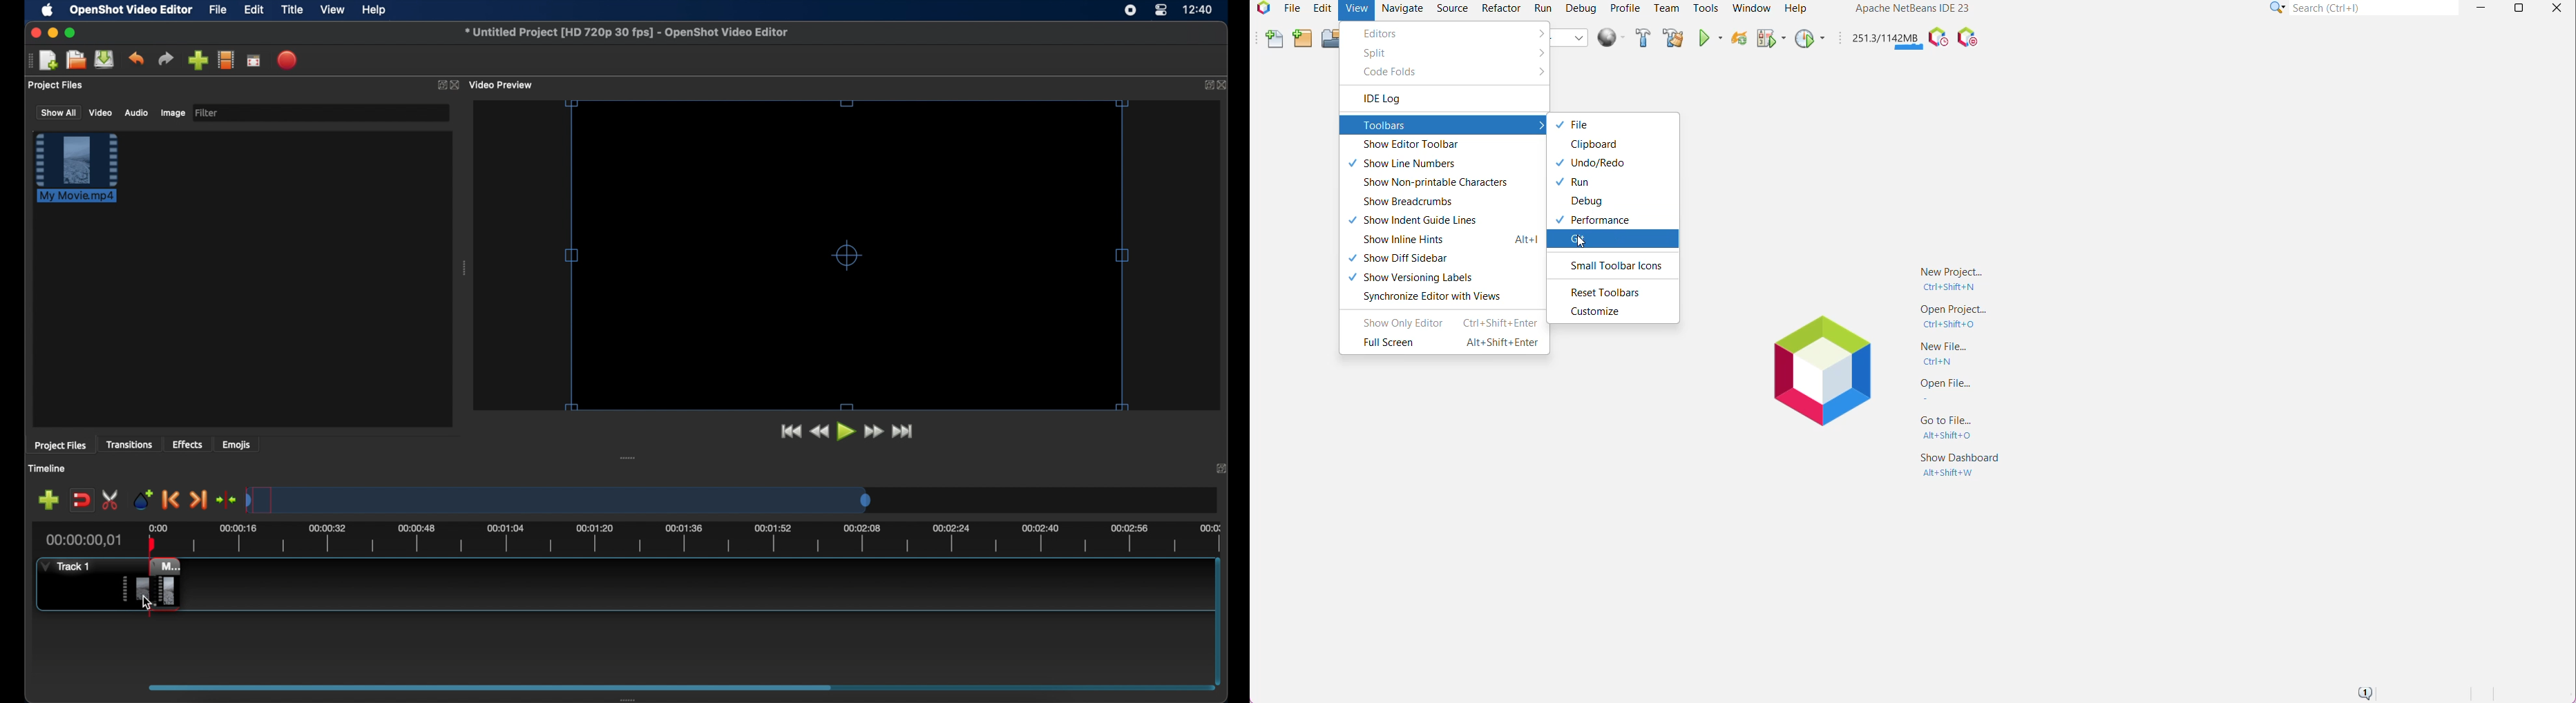 The height and width of the screenshot is (728, 2576). I want to click on audio, so click(135, 113).